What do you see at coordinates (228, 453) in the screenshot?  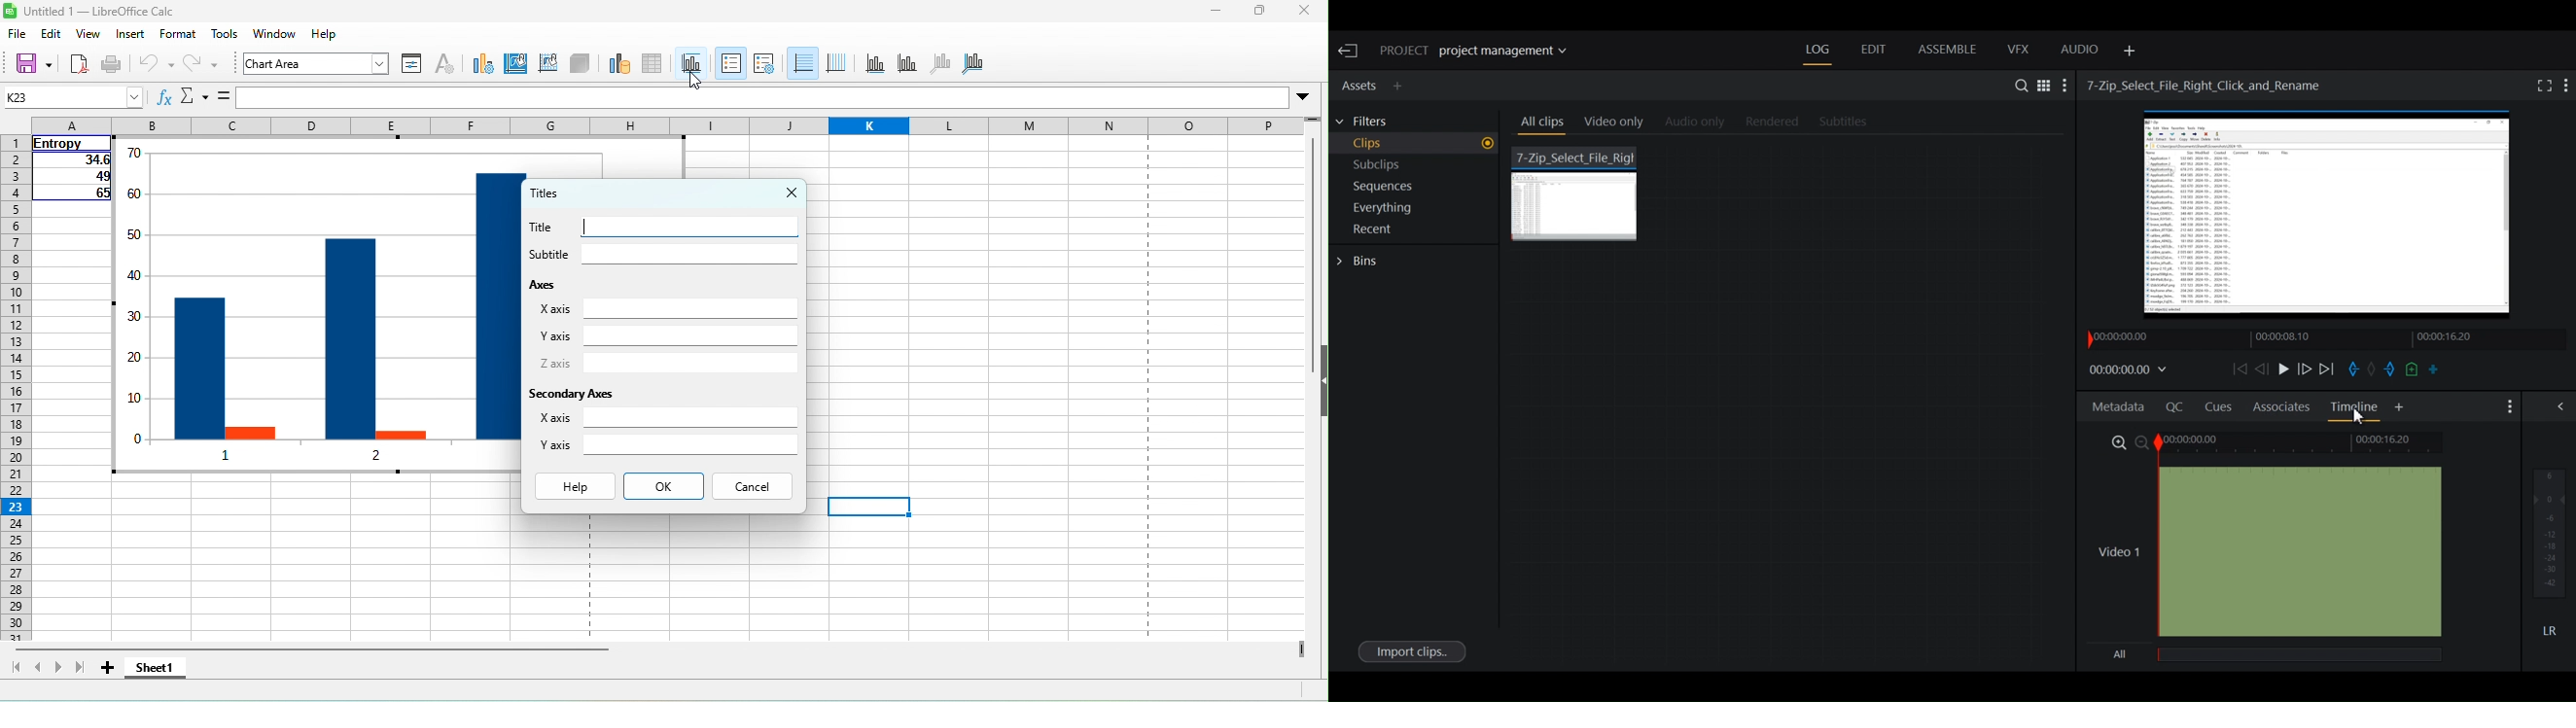 I see `1` at bounding box center [228, 453].